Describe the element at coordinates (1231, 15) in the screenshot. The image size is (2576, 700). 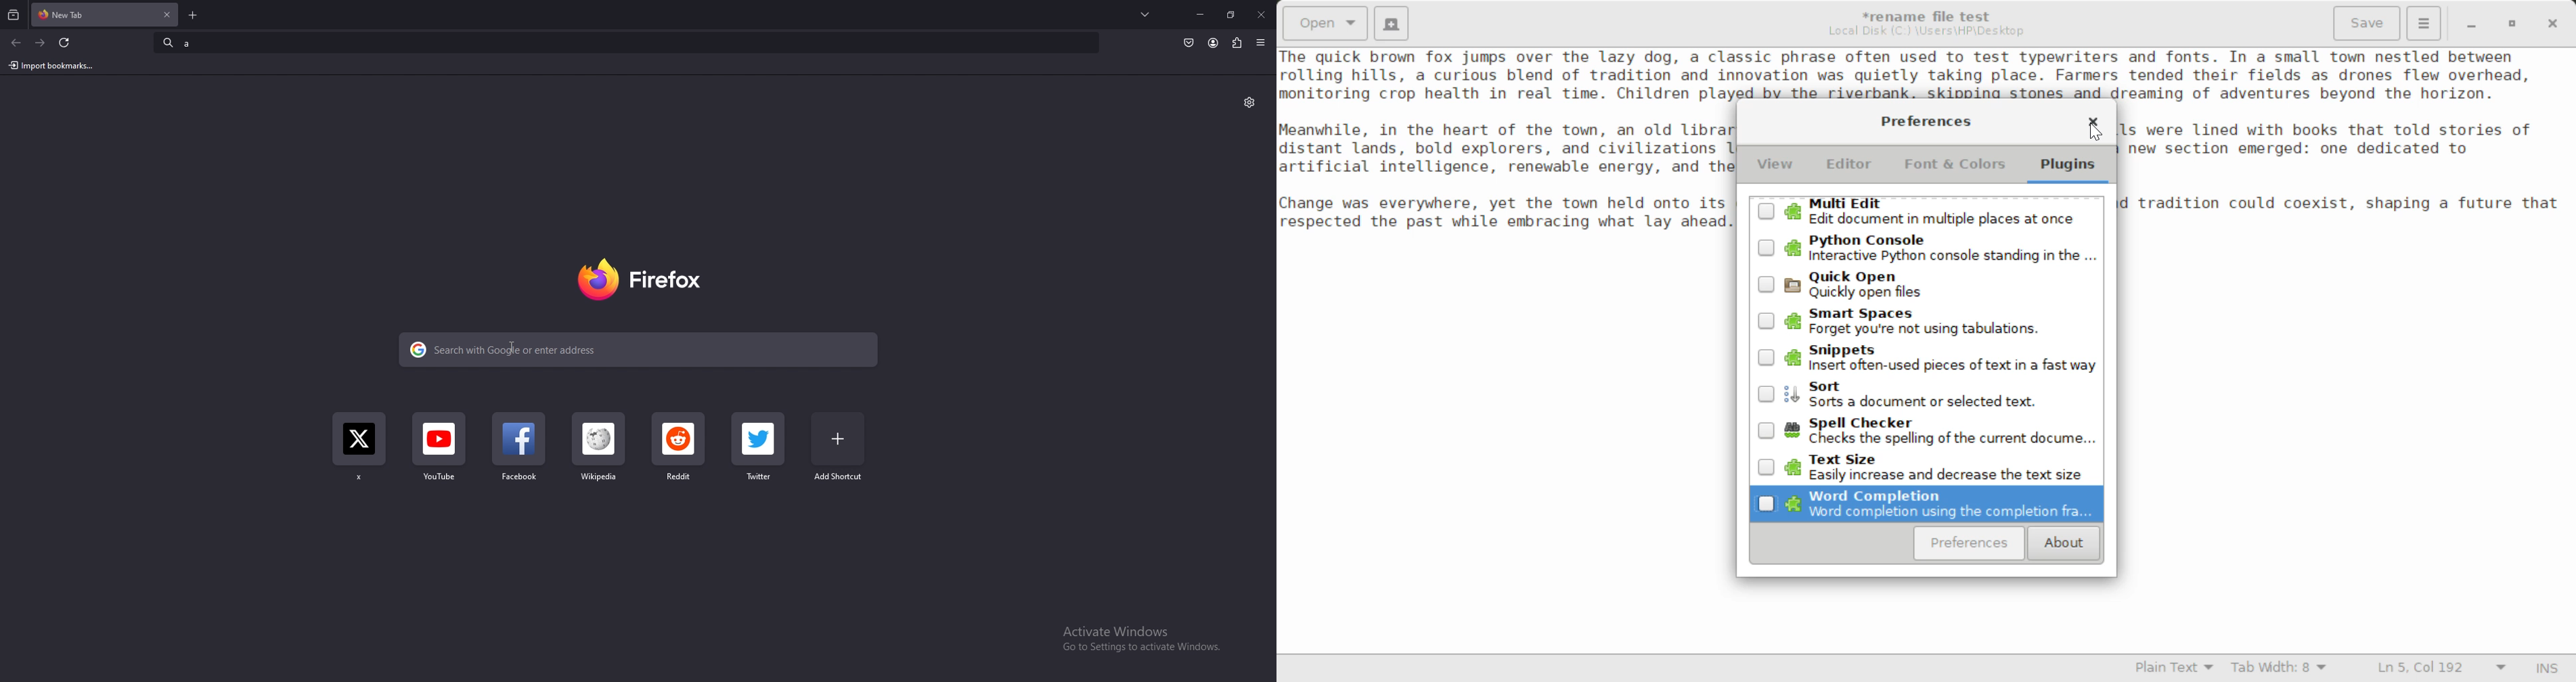
I see `resize` at that location.